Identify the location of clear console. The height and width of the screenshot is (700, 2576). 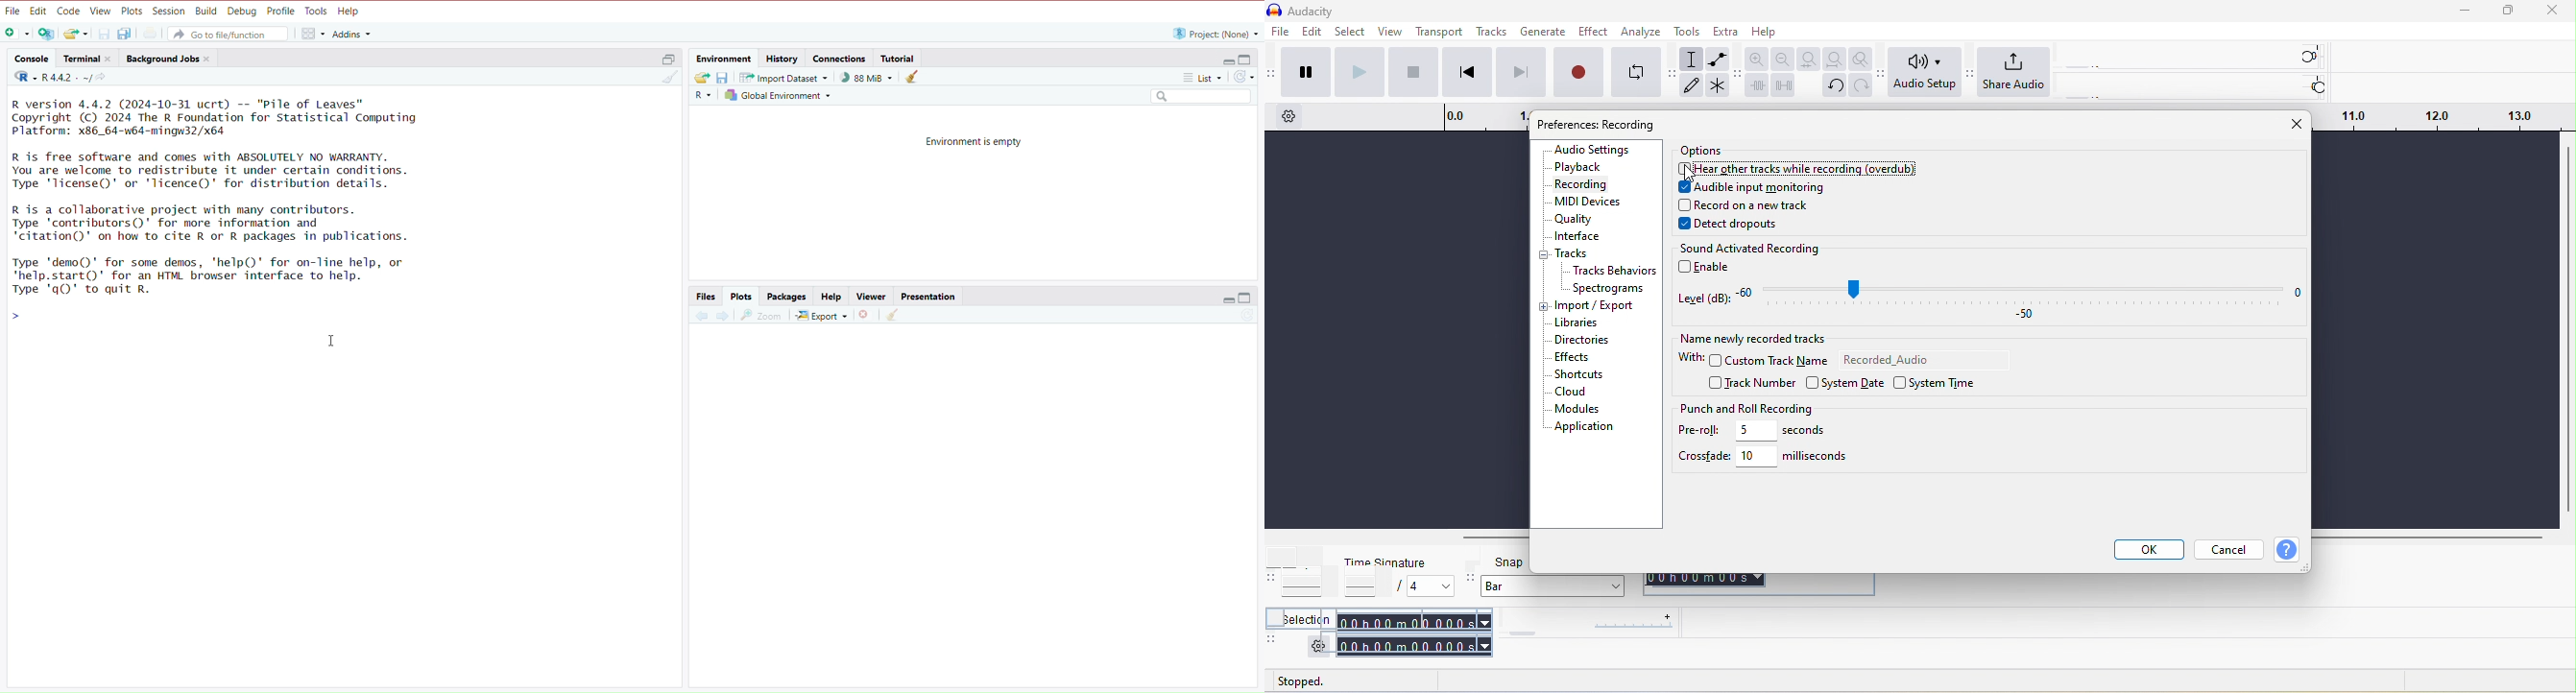
(665, 78).